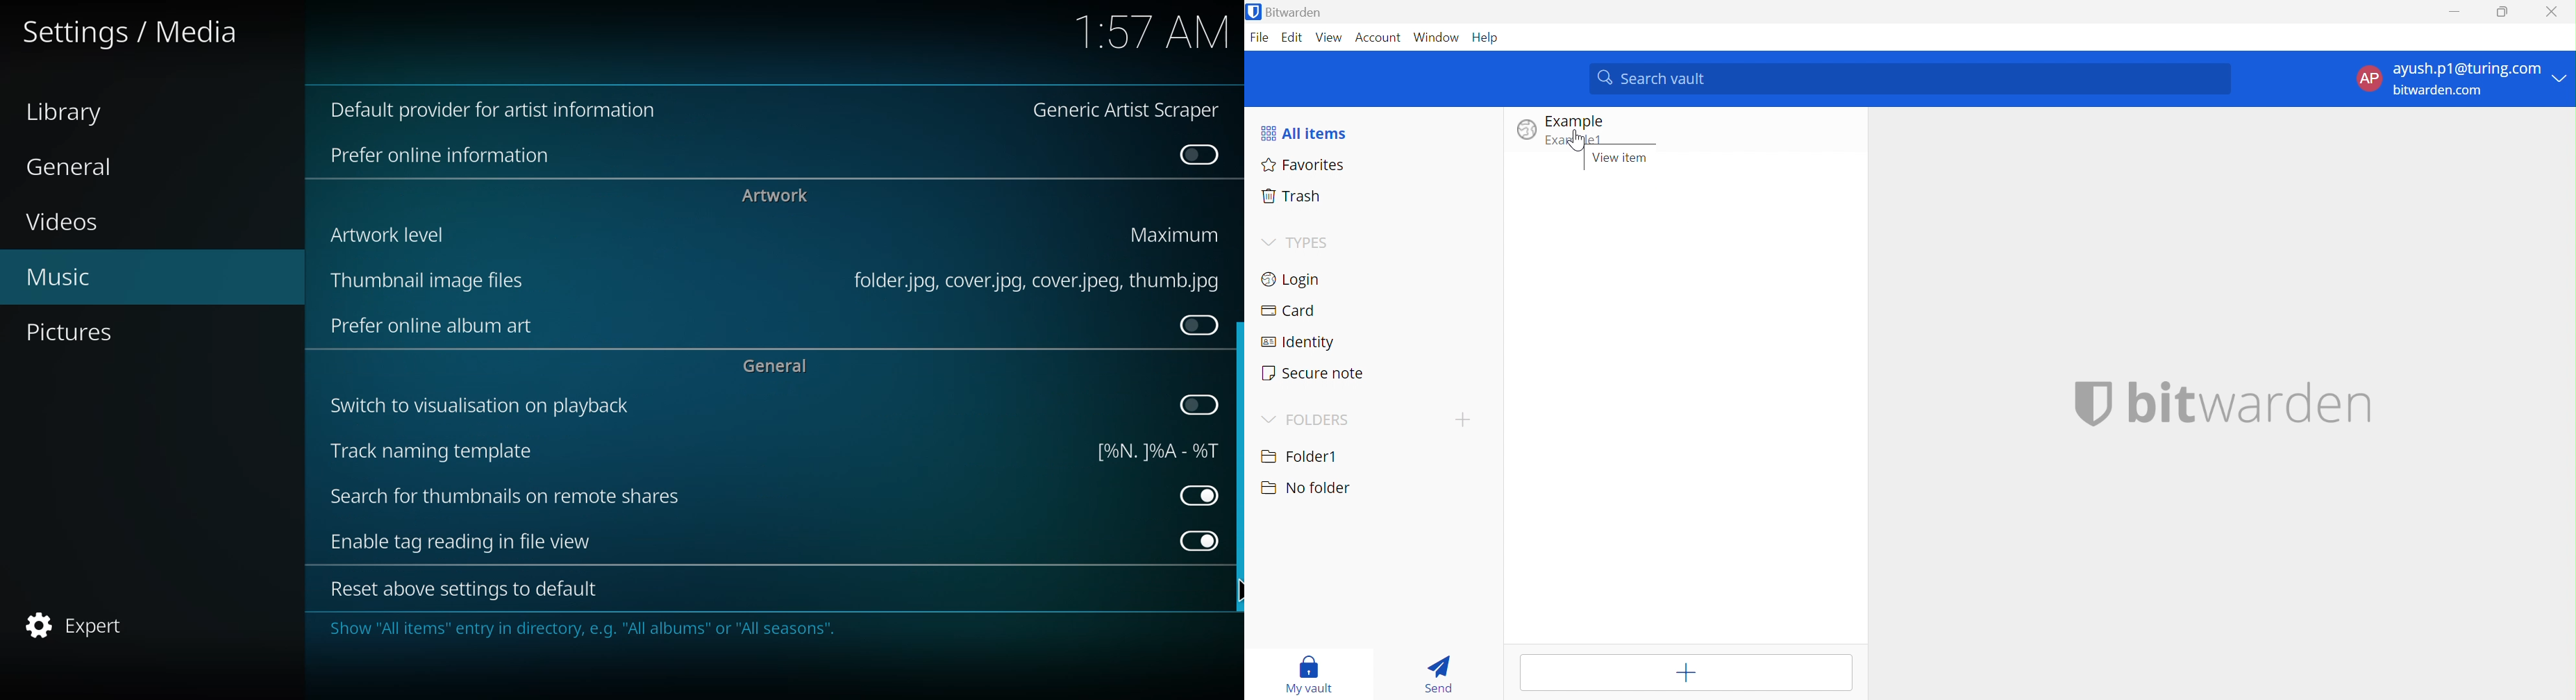 Image resolution: width=2576 pixels, height=700 pixels. I want to click on File, so click(1262, 38).